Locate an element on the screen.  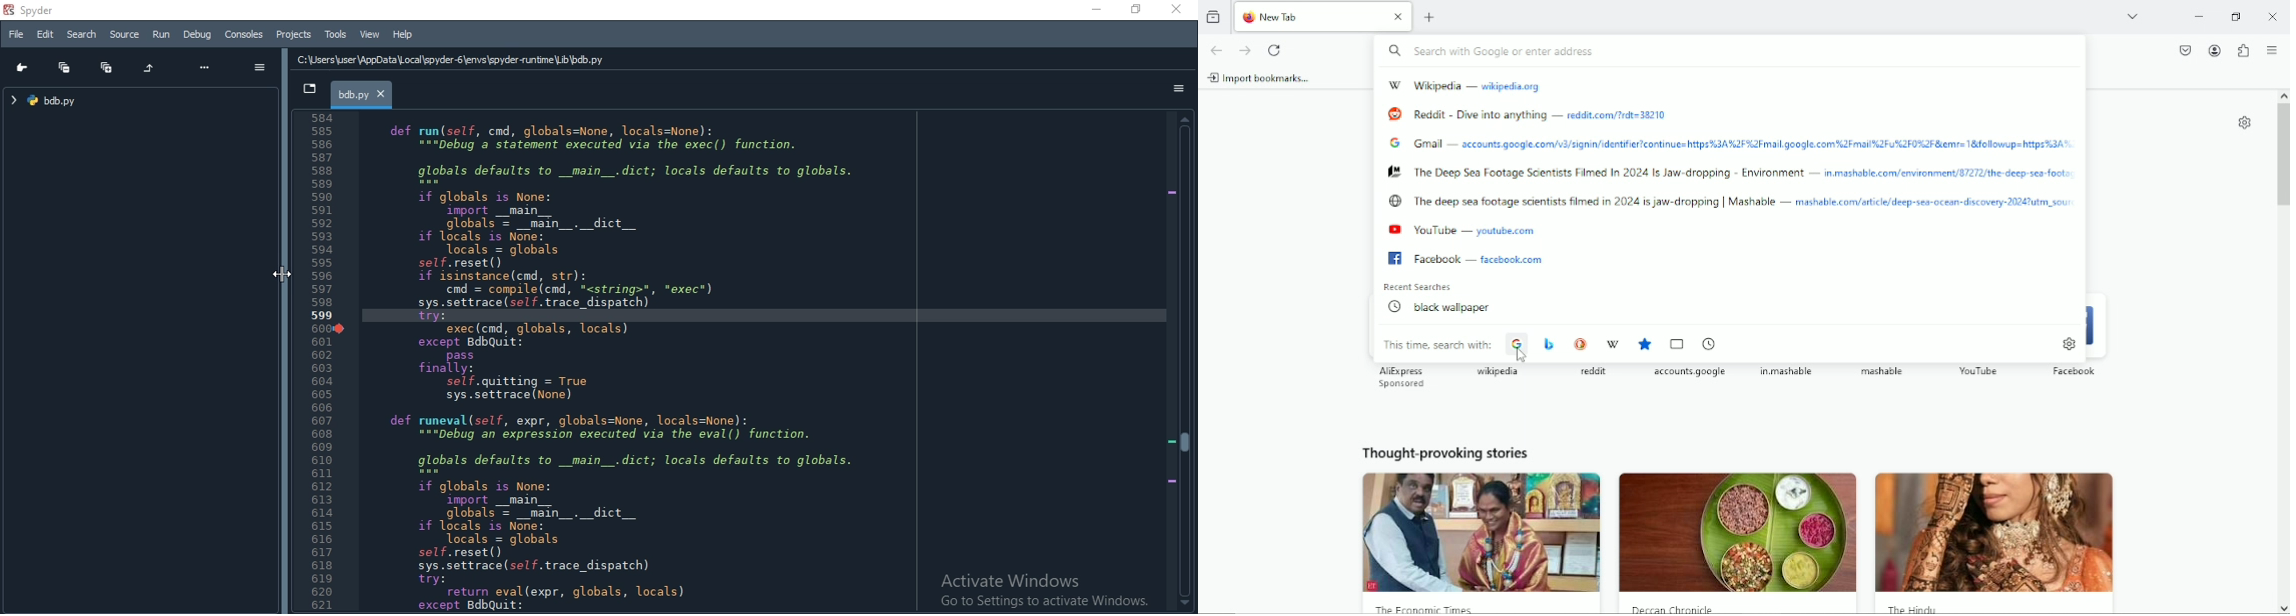
scroll up is located at coordinates (2282, 93).